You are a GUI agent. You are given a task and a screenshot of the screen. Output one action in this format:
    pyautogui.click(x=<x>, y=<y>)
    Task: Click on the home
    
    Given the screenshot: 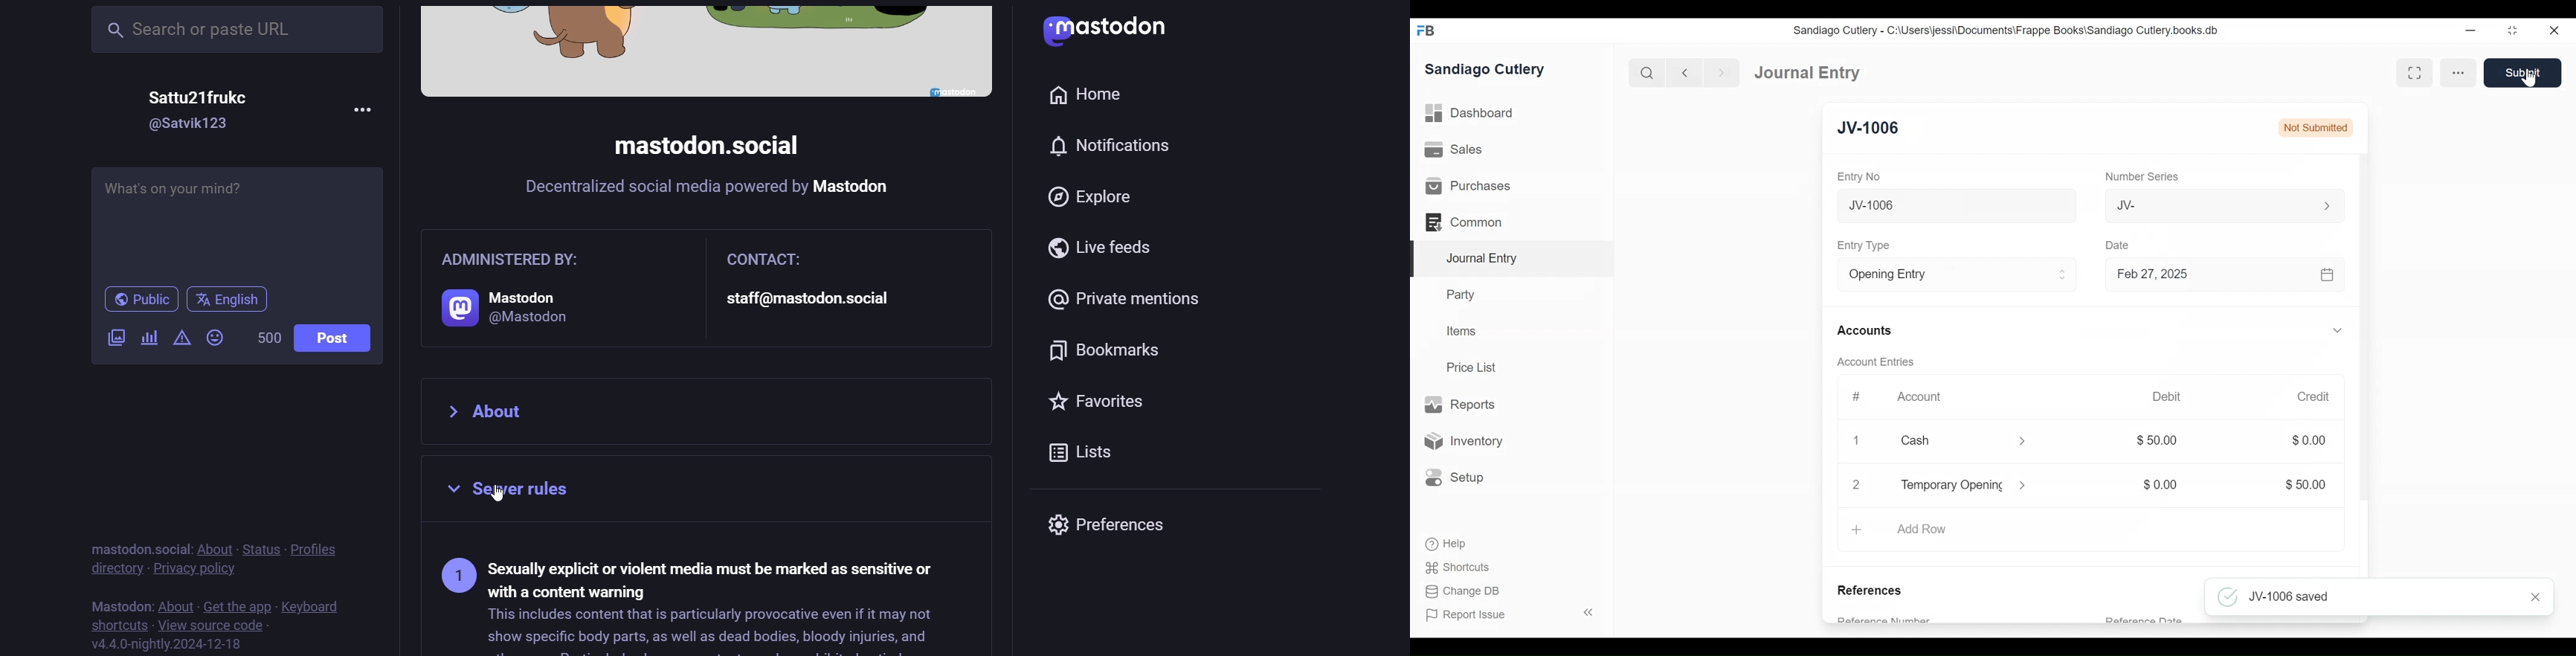 What is the action you would take?
    pyautogui.click(x=1086, y=91)
    